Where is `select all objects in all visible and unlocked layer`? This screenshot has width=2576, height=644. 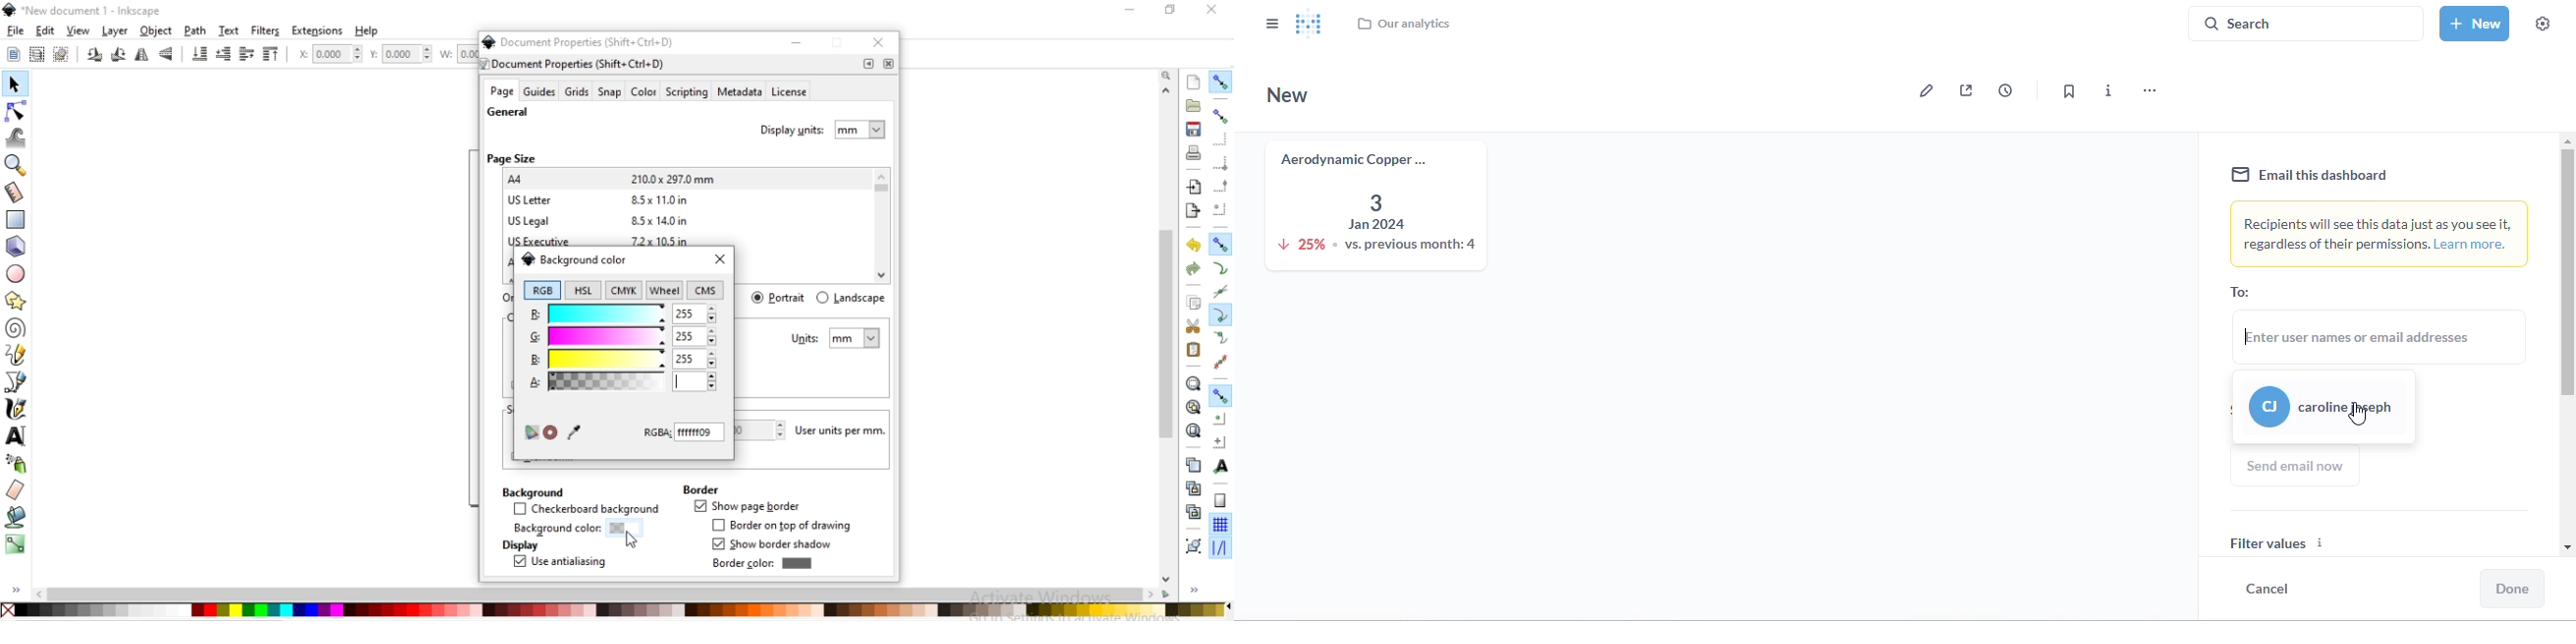 select all objects in all visible and unlocked layer is located at coordinates (33, 53).